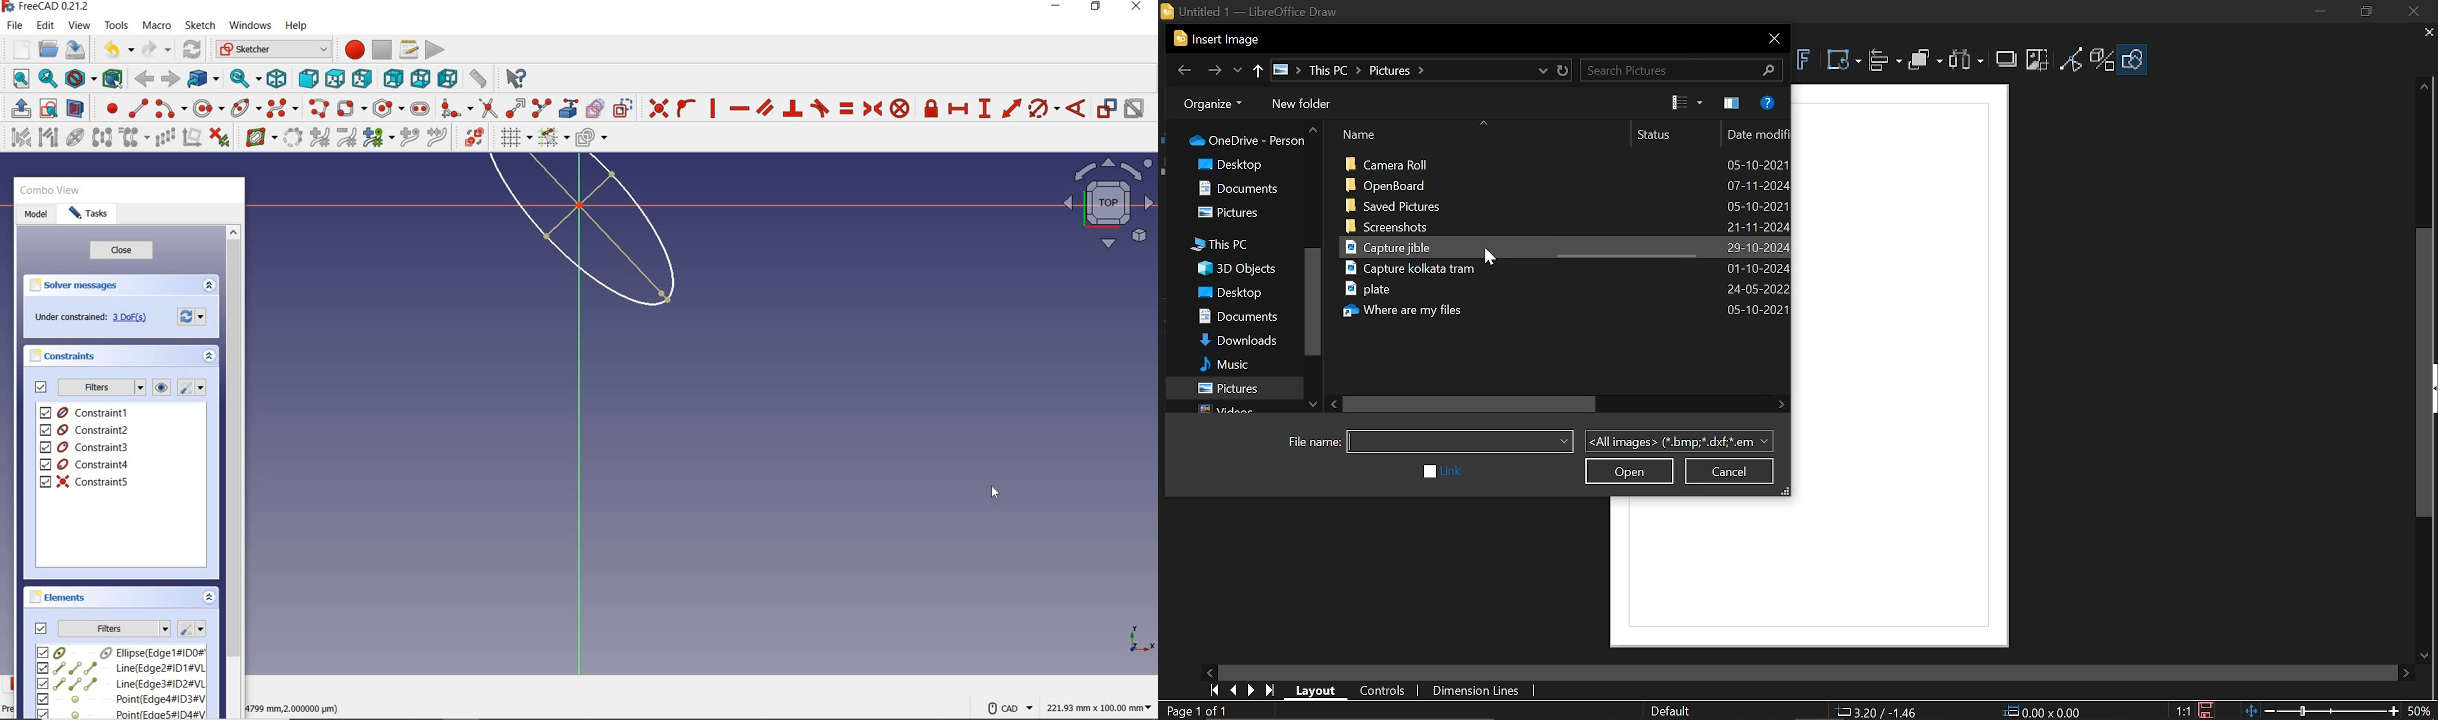 The image size is (2464, 728). Describe the element at coordinates (1185, 69) in the screenshot. I see `Back` at that location.